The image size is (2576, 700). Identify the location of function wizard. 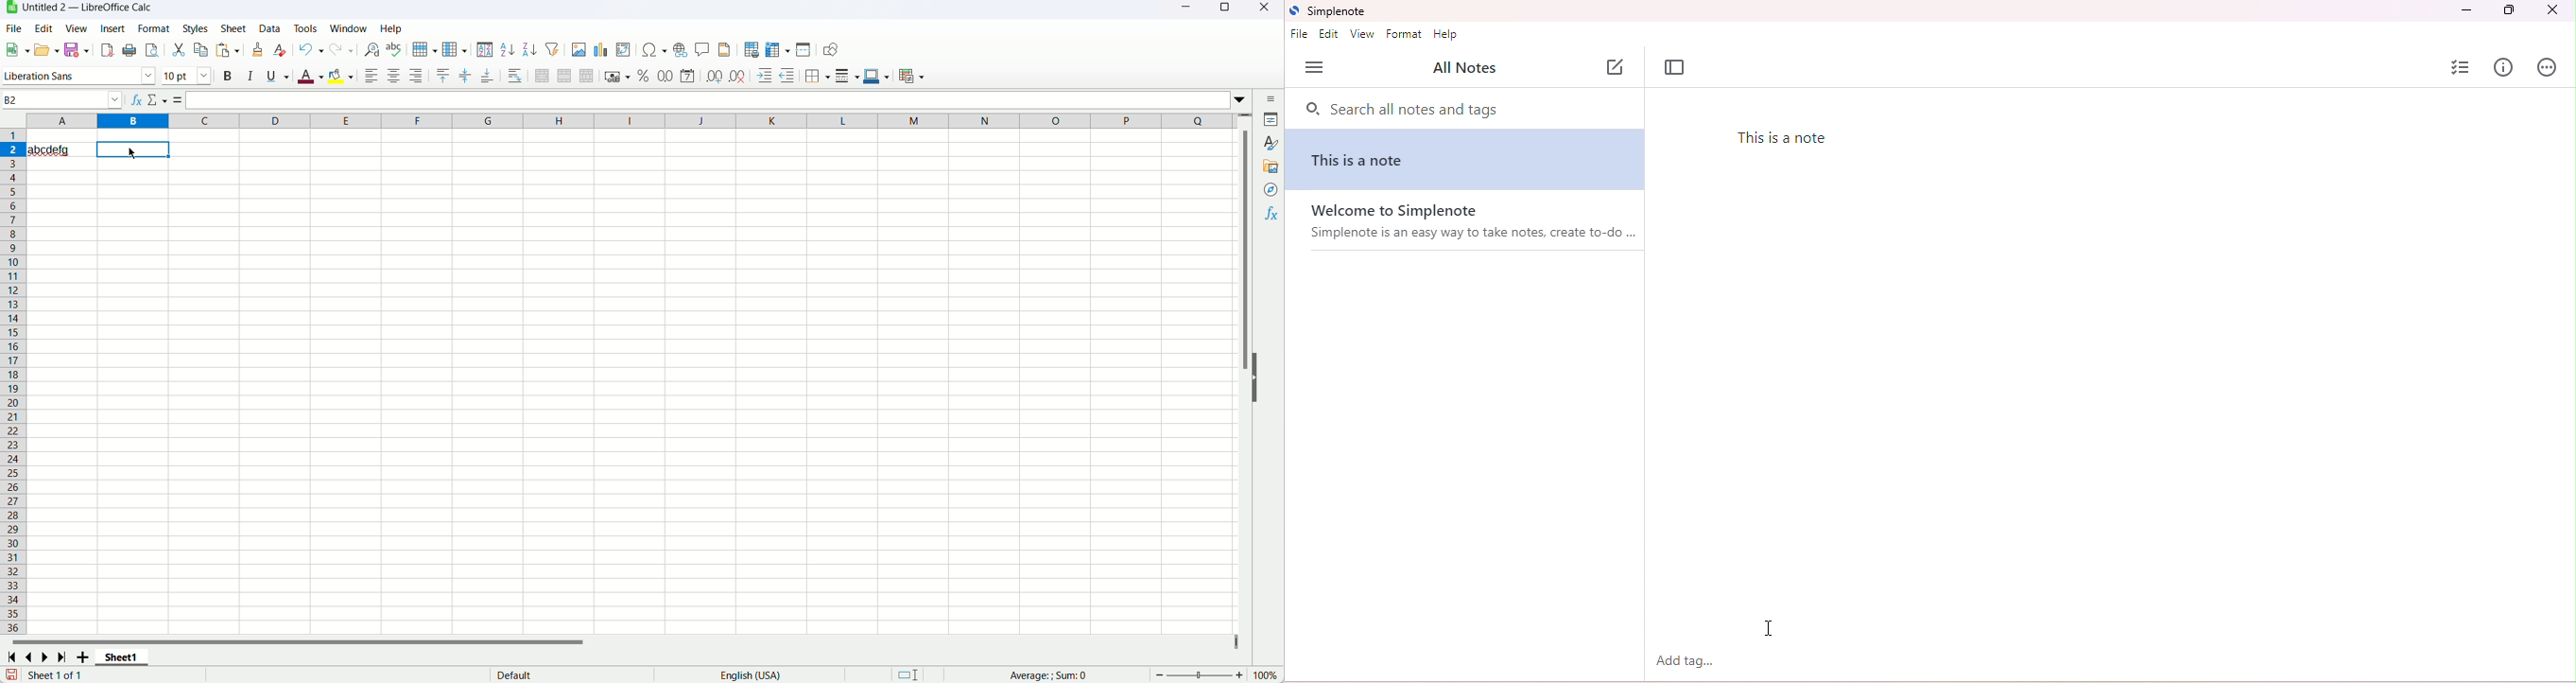
(136, 99).